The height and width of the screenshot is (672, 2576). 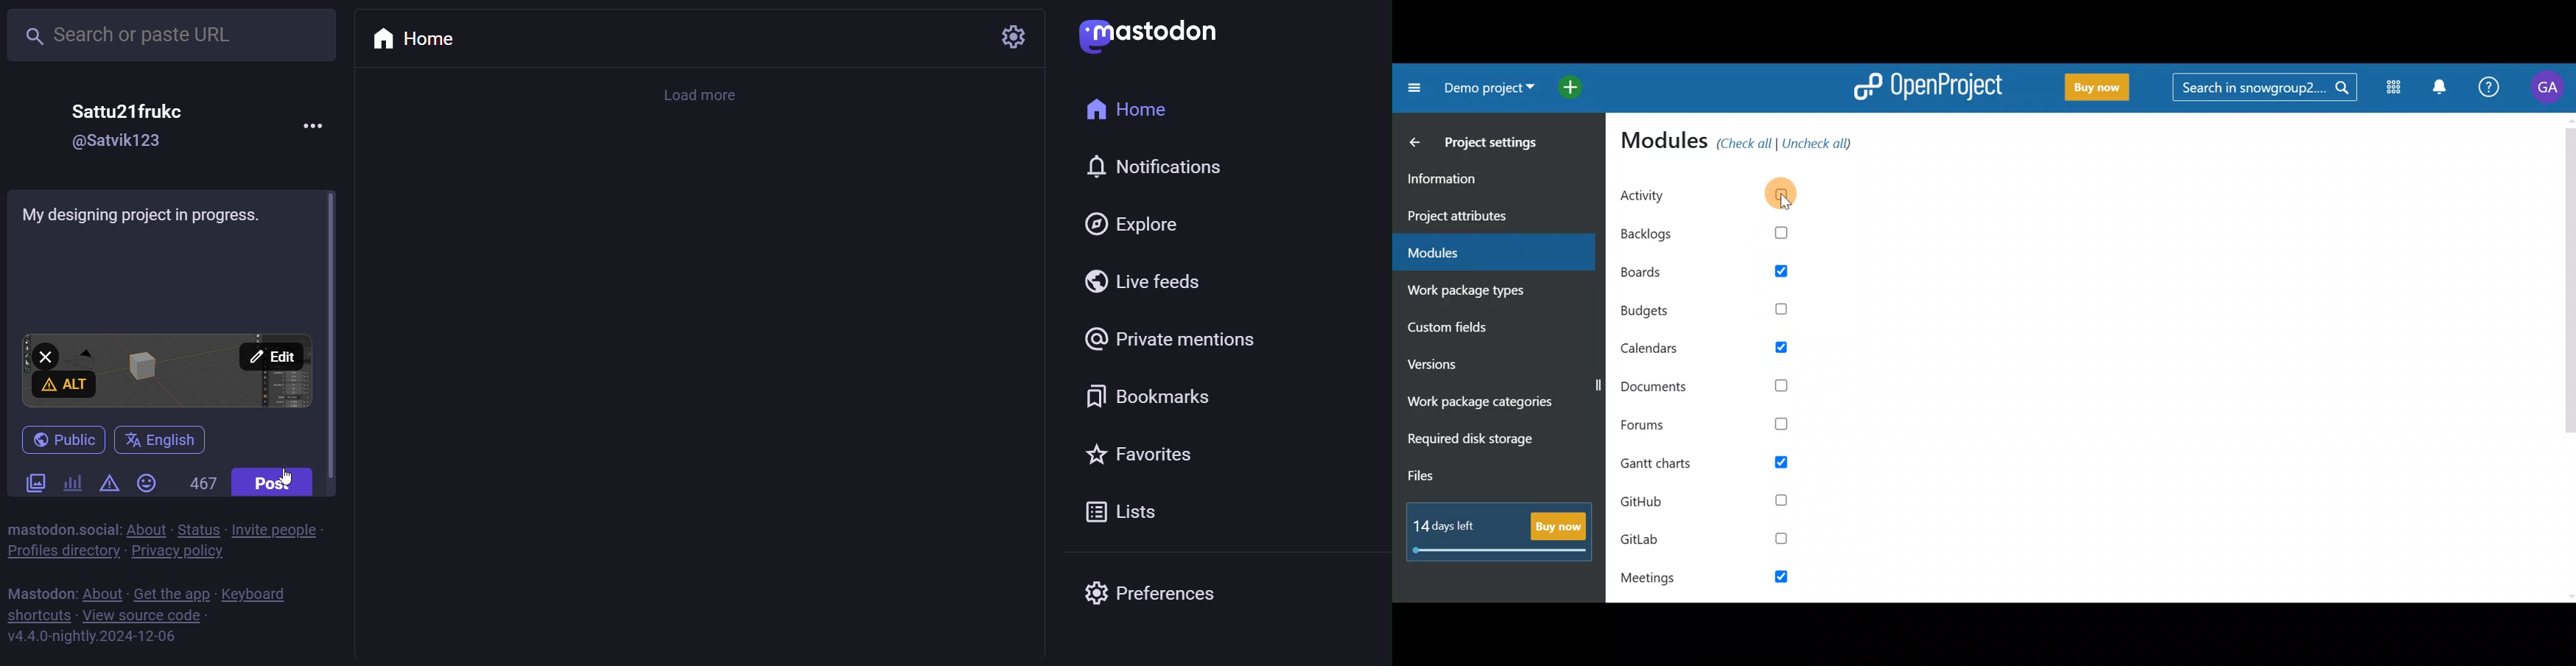 I want to click on word limit, so click(x=203, y=485).